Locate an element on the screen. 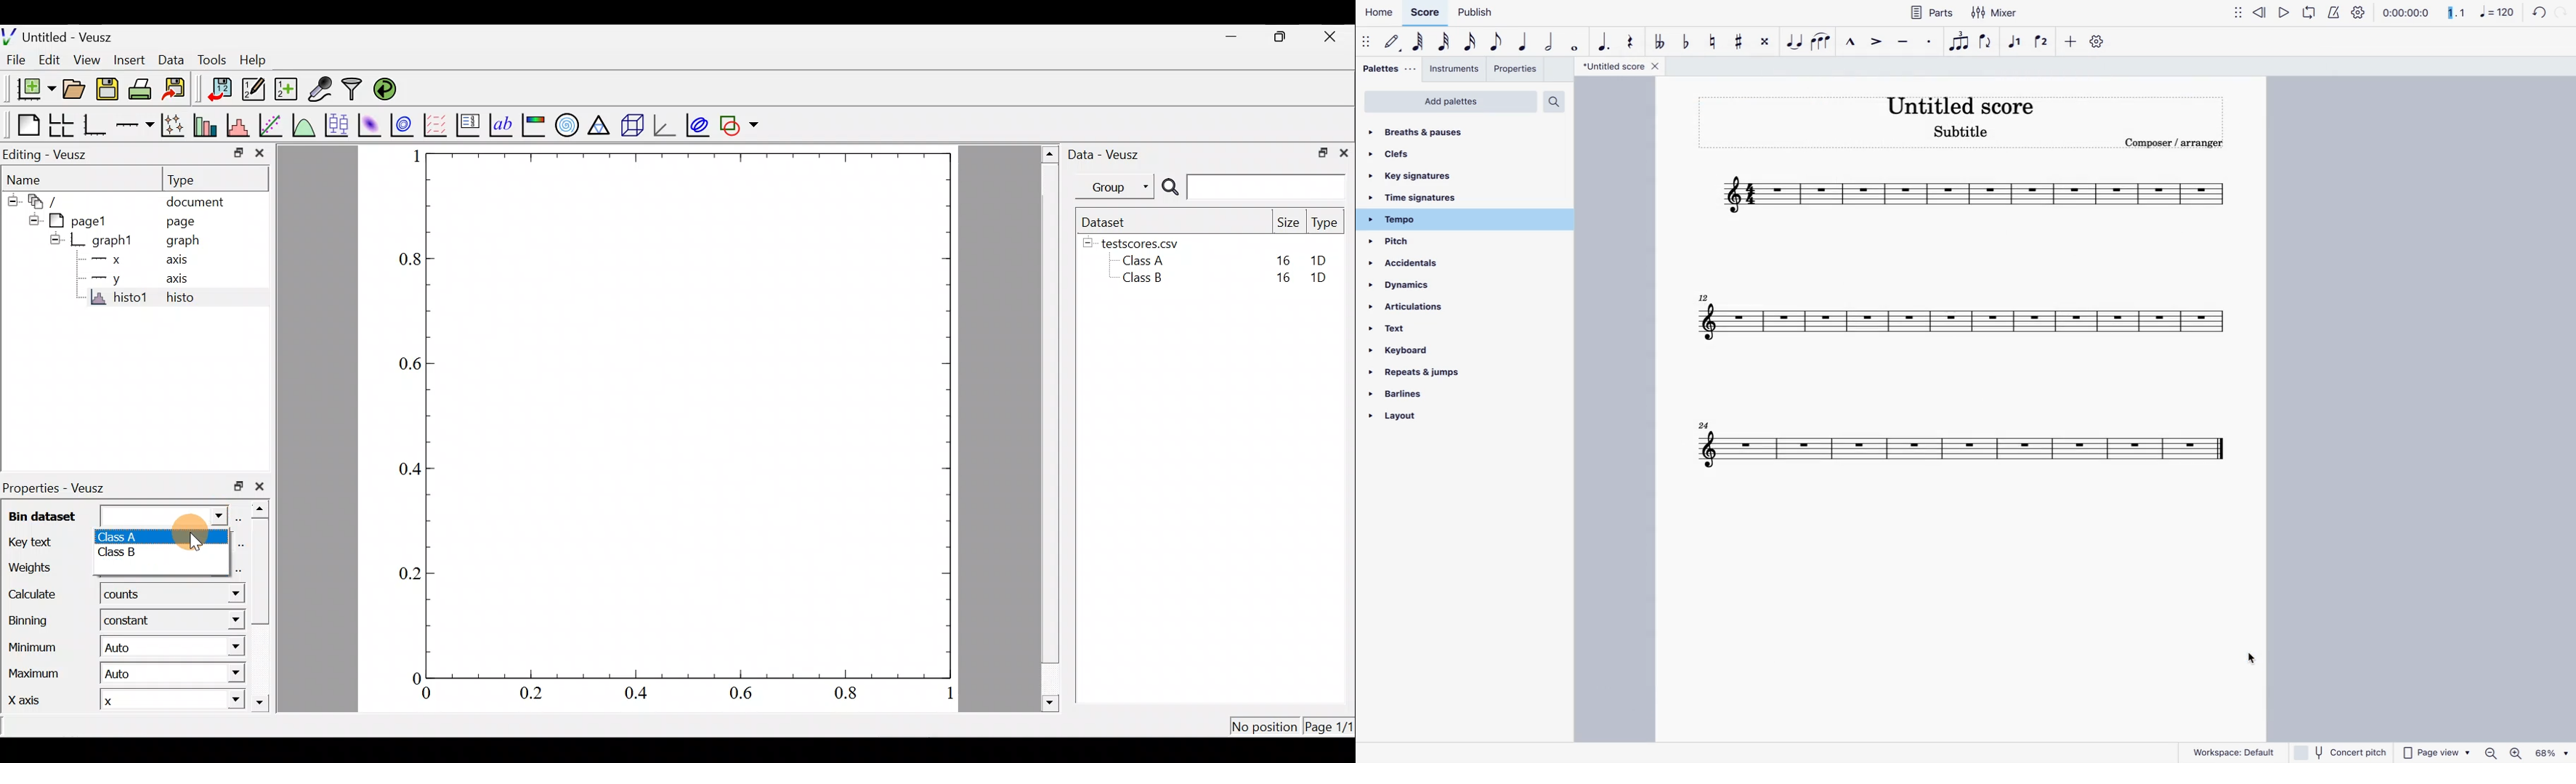  close is located at coordinates (259, 153).